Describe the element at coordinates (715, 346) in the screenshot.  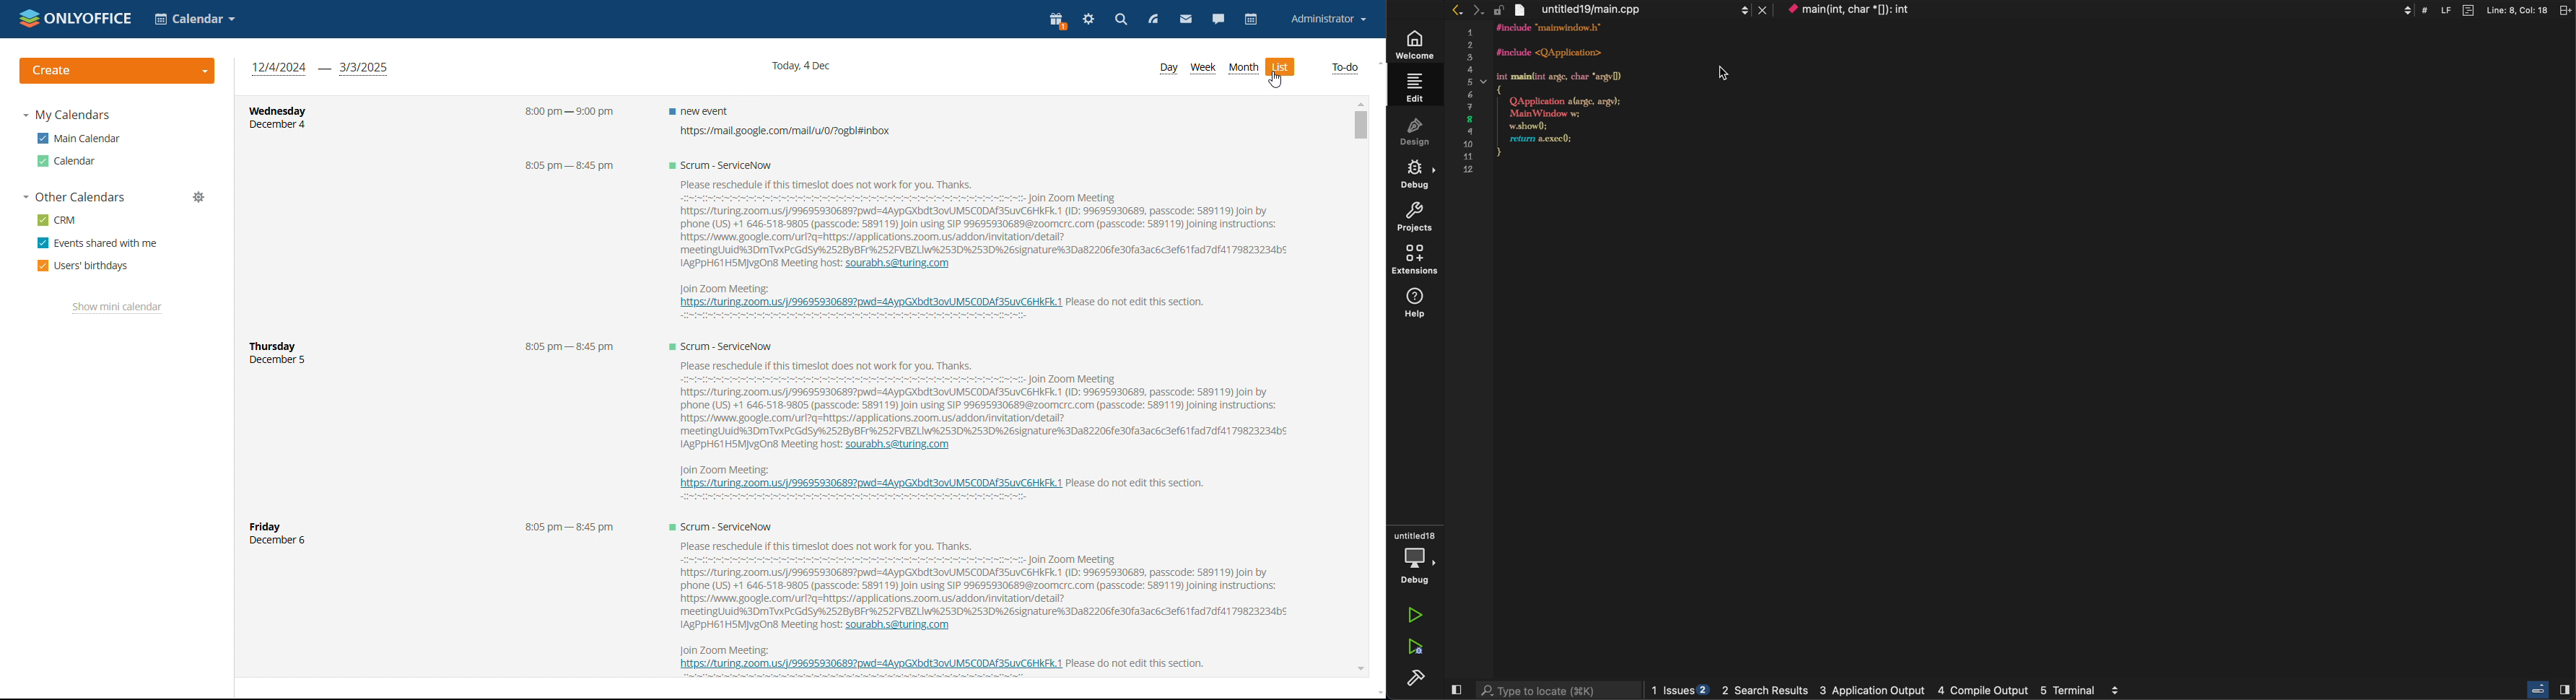
I see `Scrum - ServiceNow` at that location.